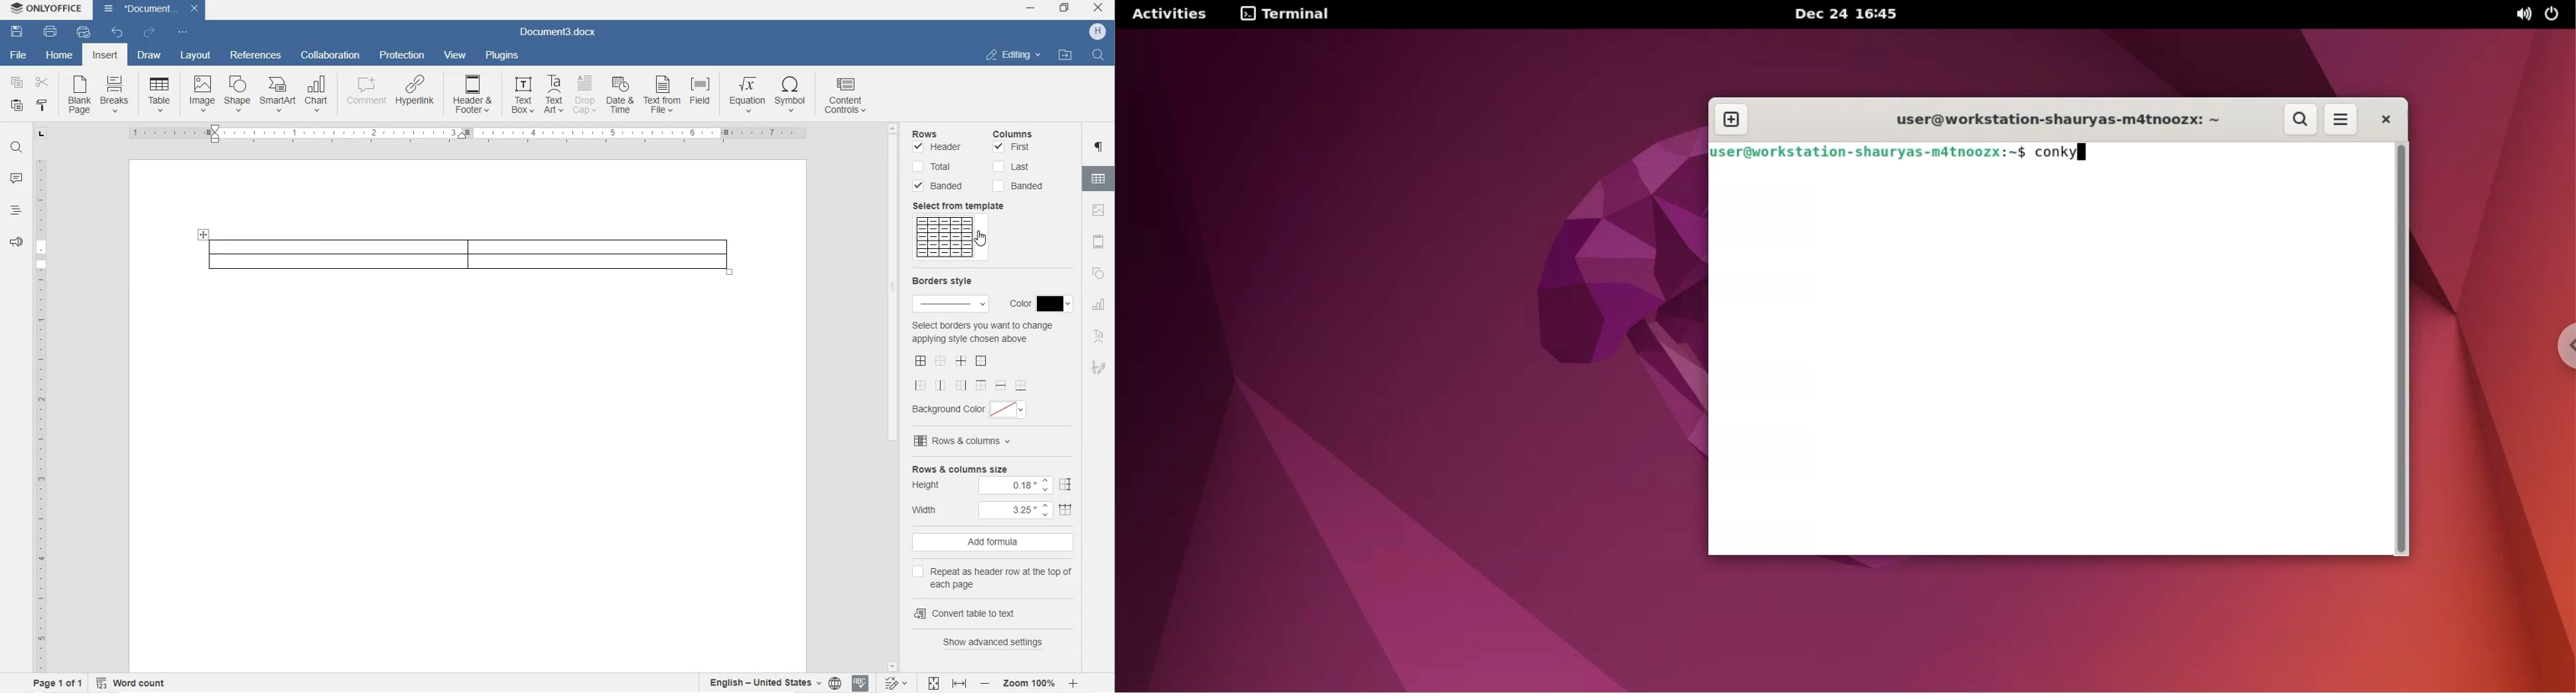  Describe the element at coordinates (999, 642) in the screenshot. I see `show advanced settings` at that location.